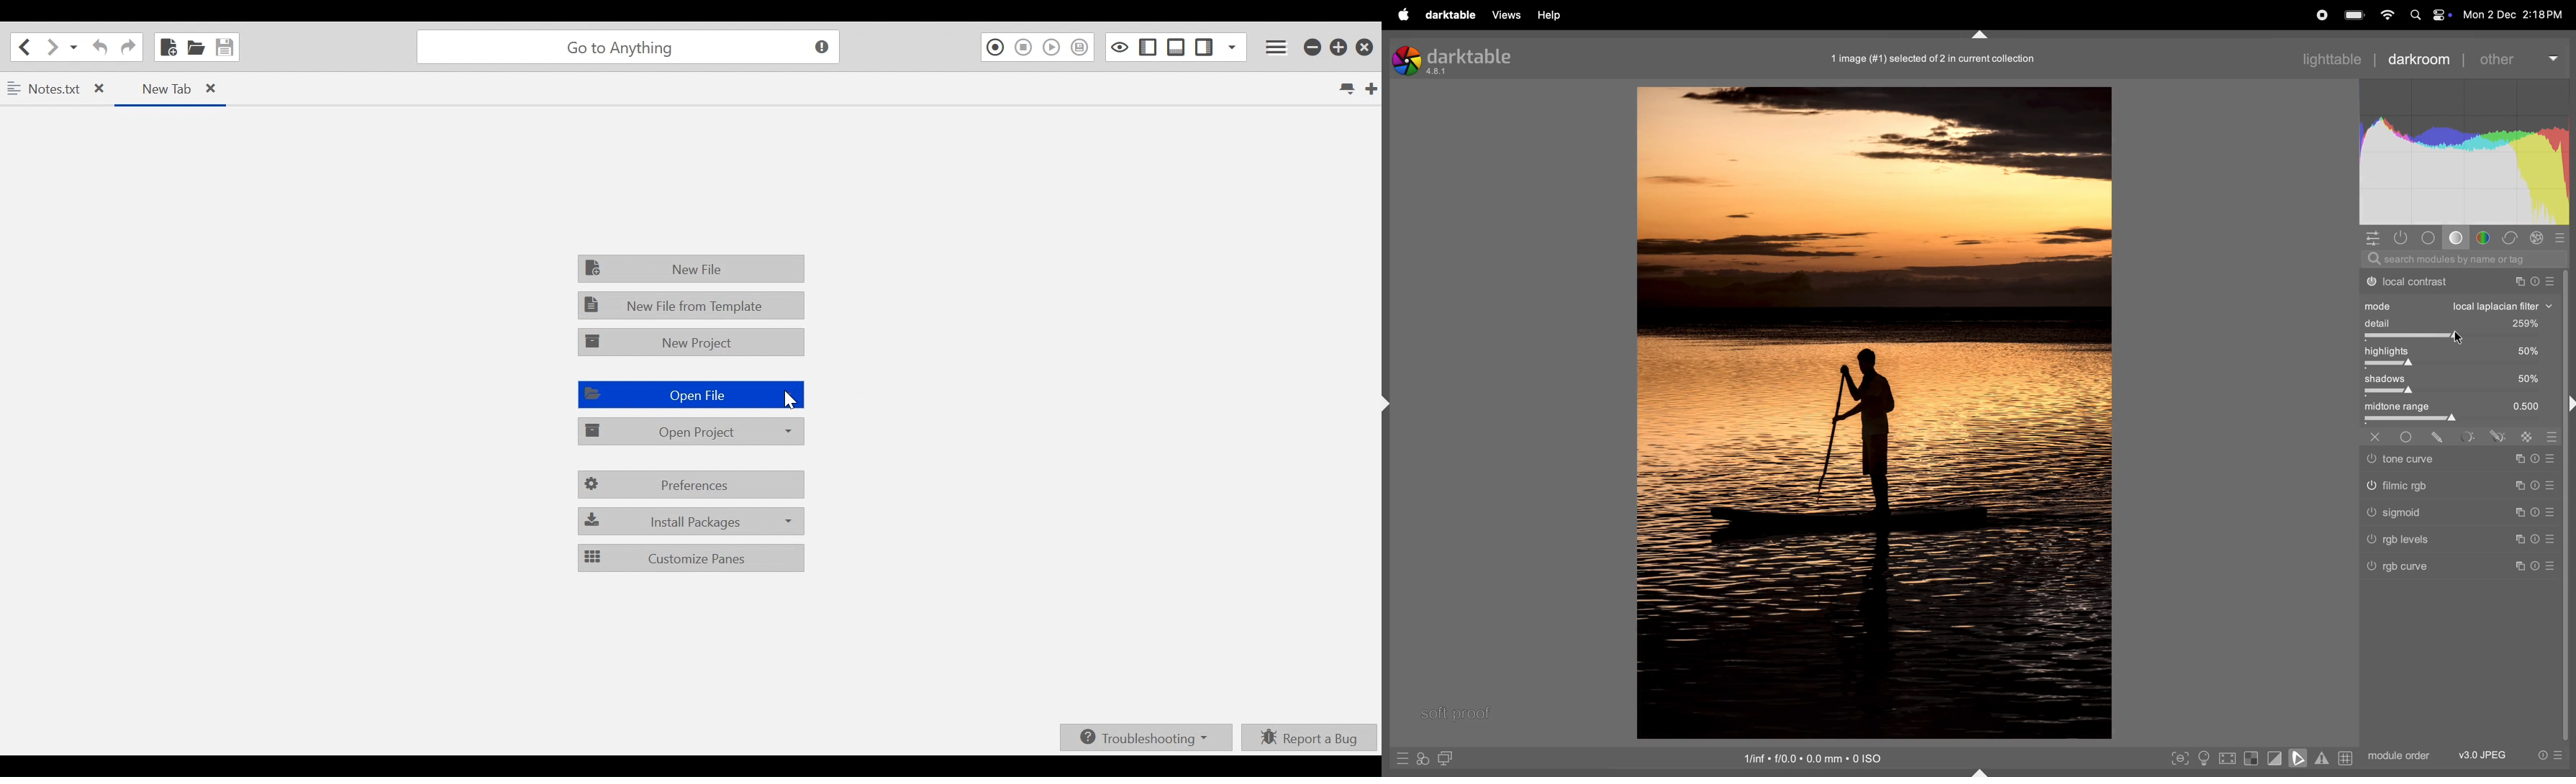  What do you see at coordinates (57, 91) in the screenshot?
I see `Notes.txt` at bounding box center [57, 91].